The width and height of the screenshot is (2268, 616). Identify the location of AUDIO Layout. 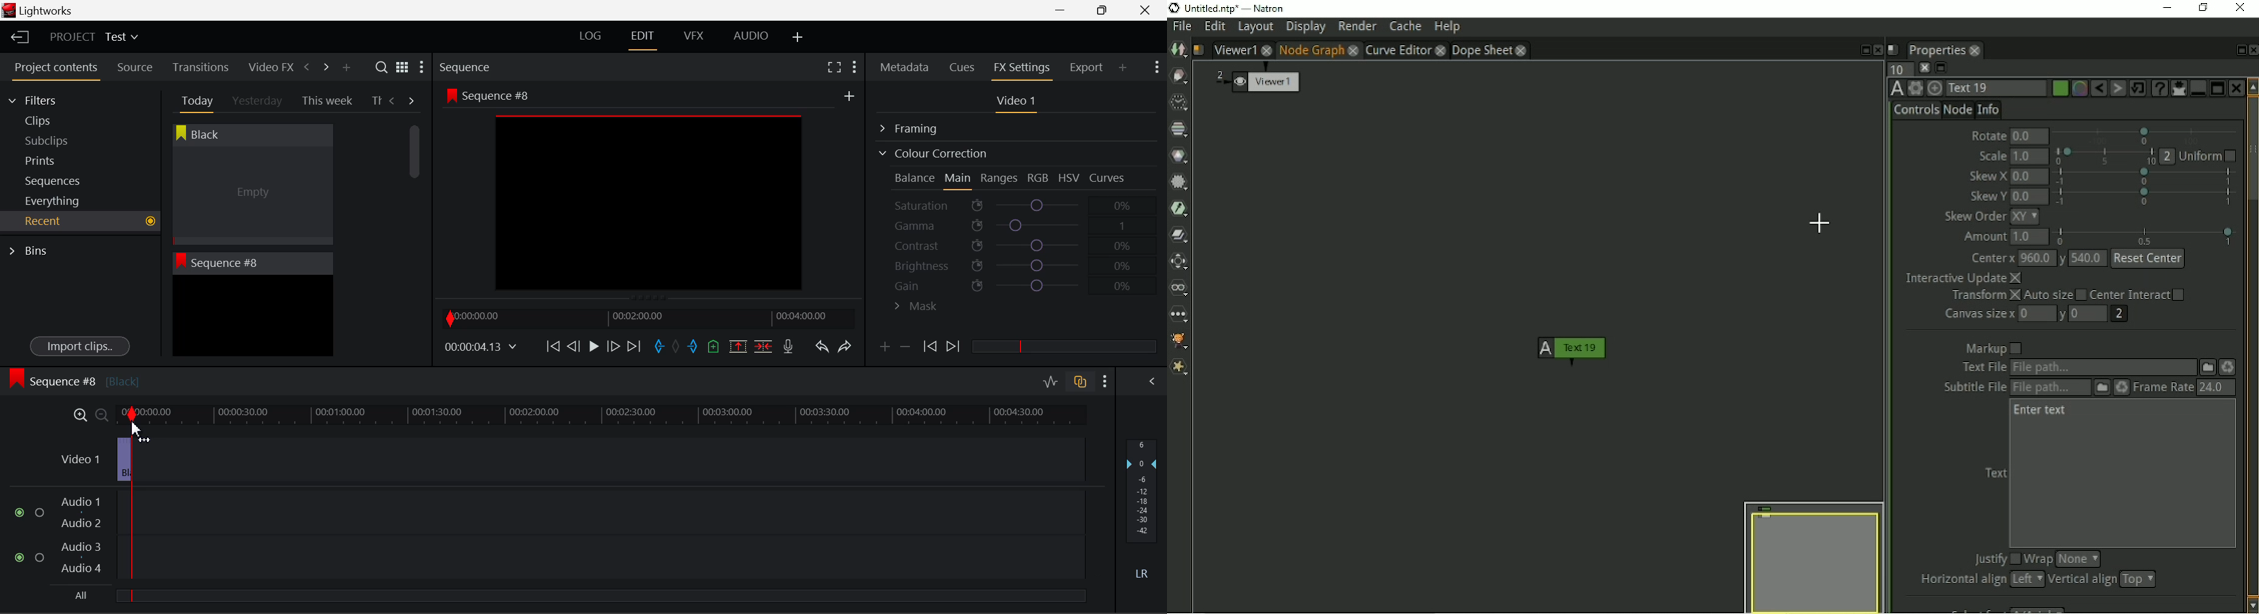
(750, 35).